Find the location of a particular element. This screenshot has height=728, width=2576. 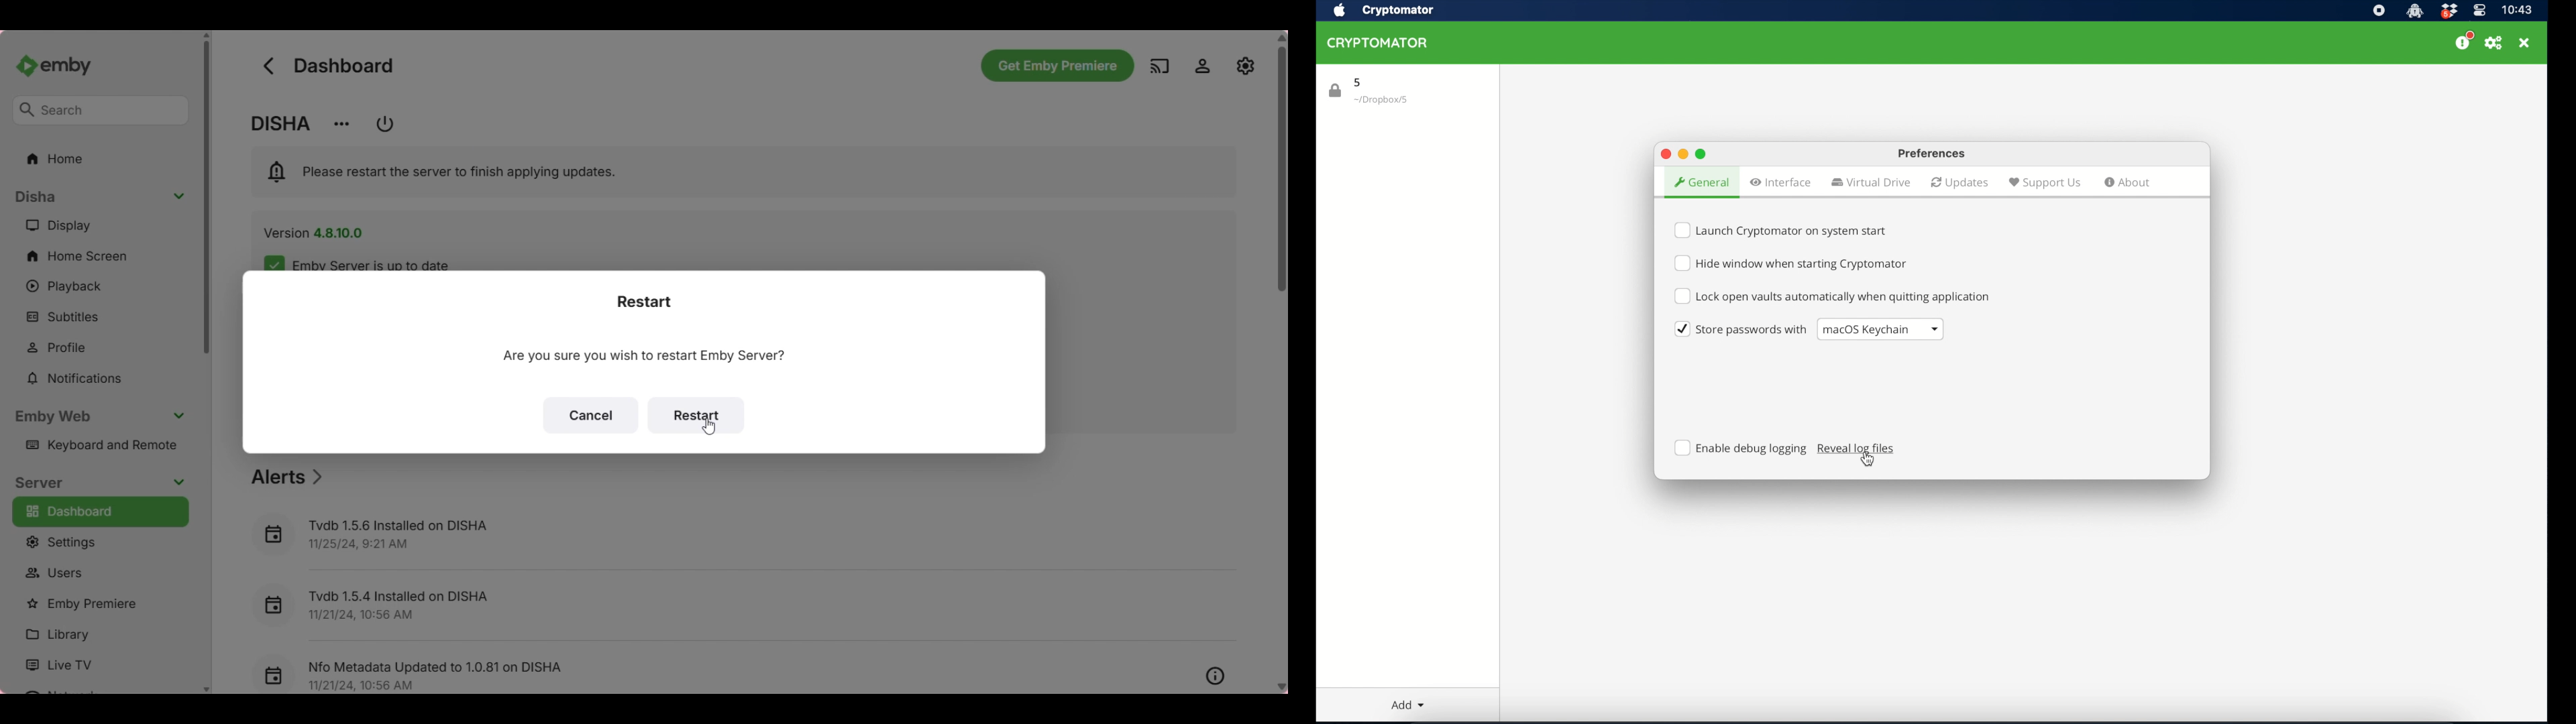

time is located at coordinates (2518, 9).